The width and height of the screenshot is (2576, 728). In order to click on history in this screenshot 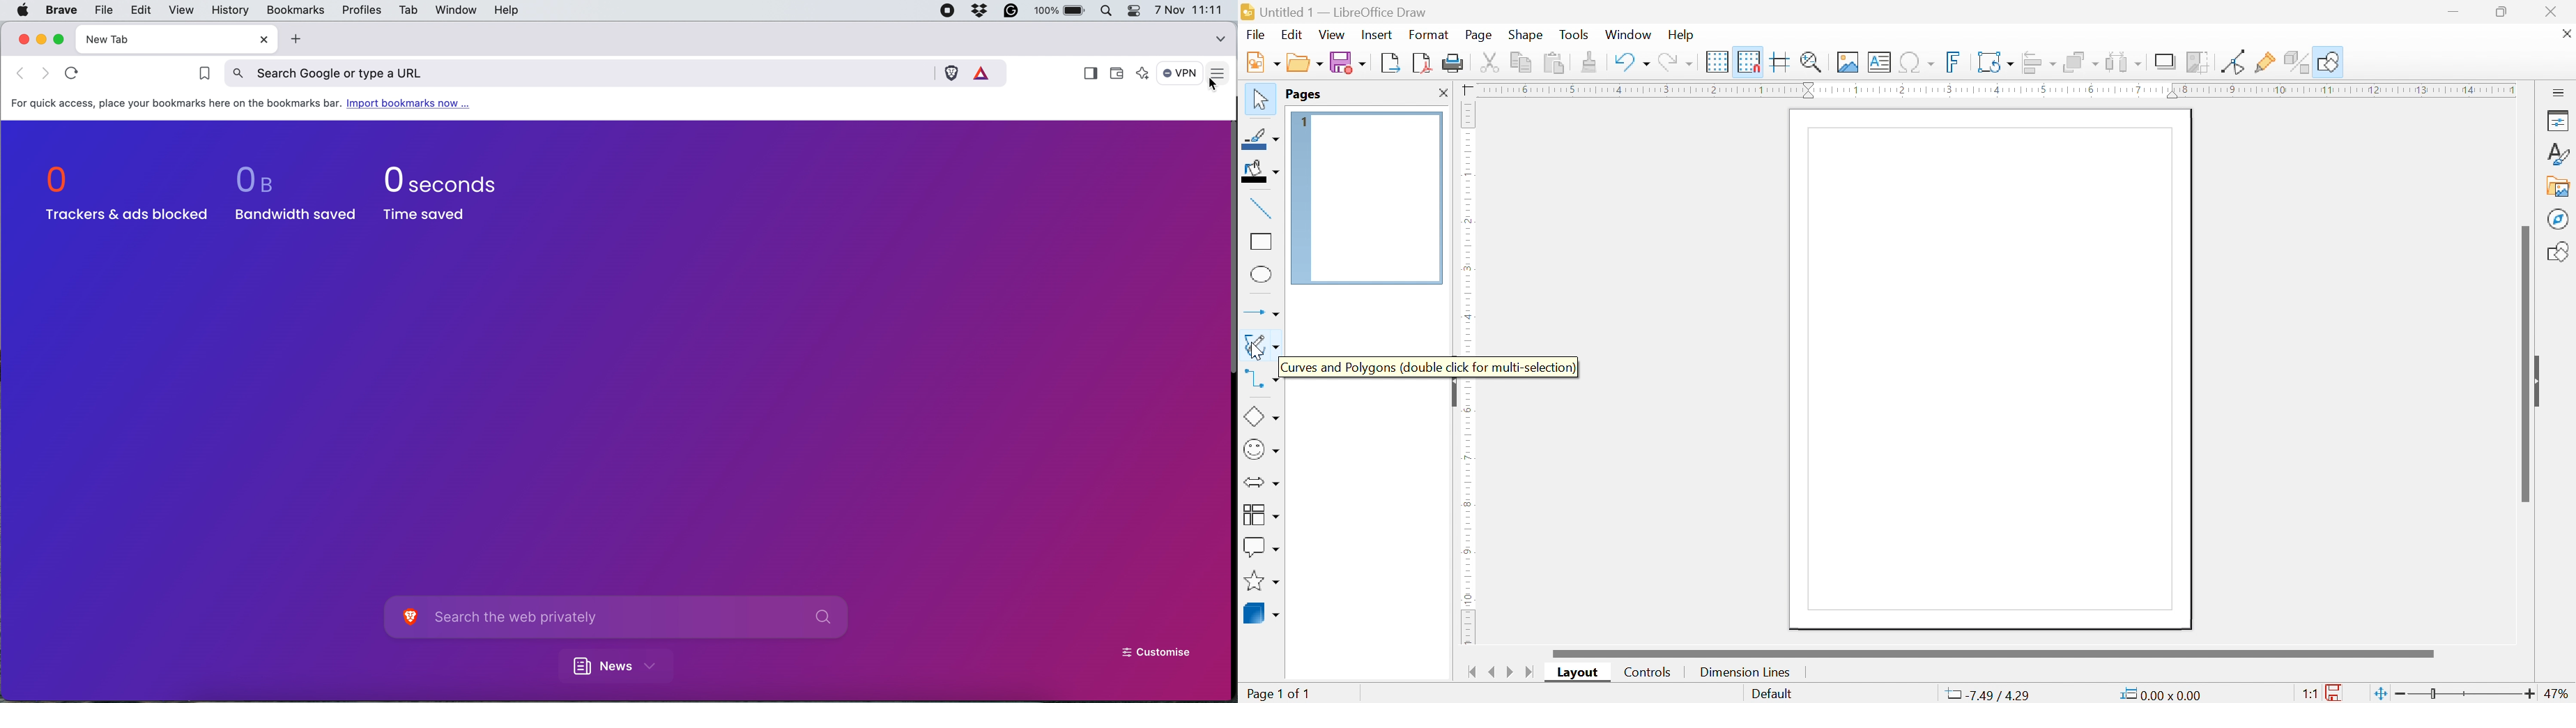, I will do `click(229, 11)`.